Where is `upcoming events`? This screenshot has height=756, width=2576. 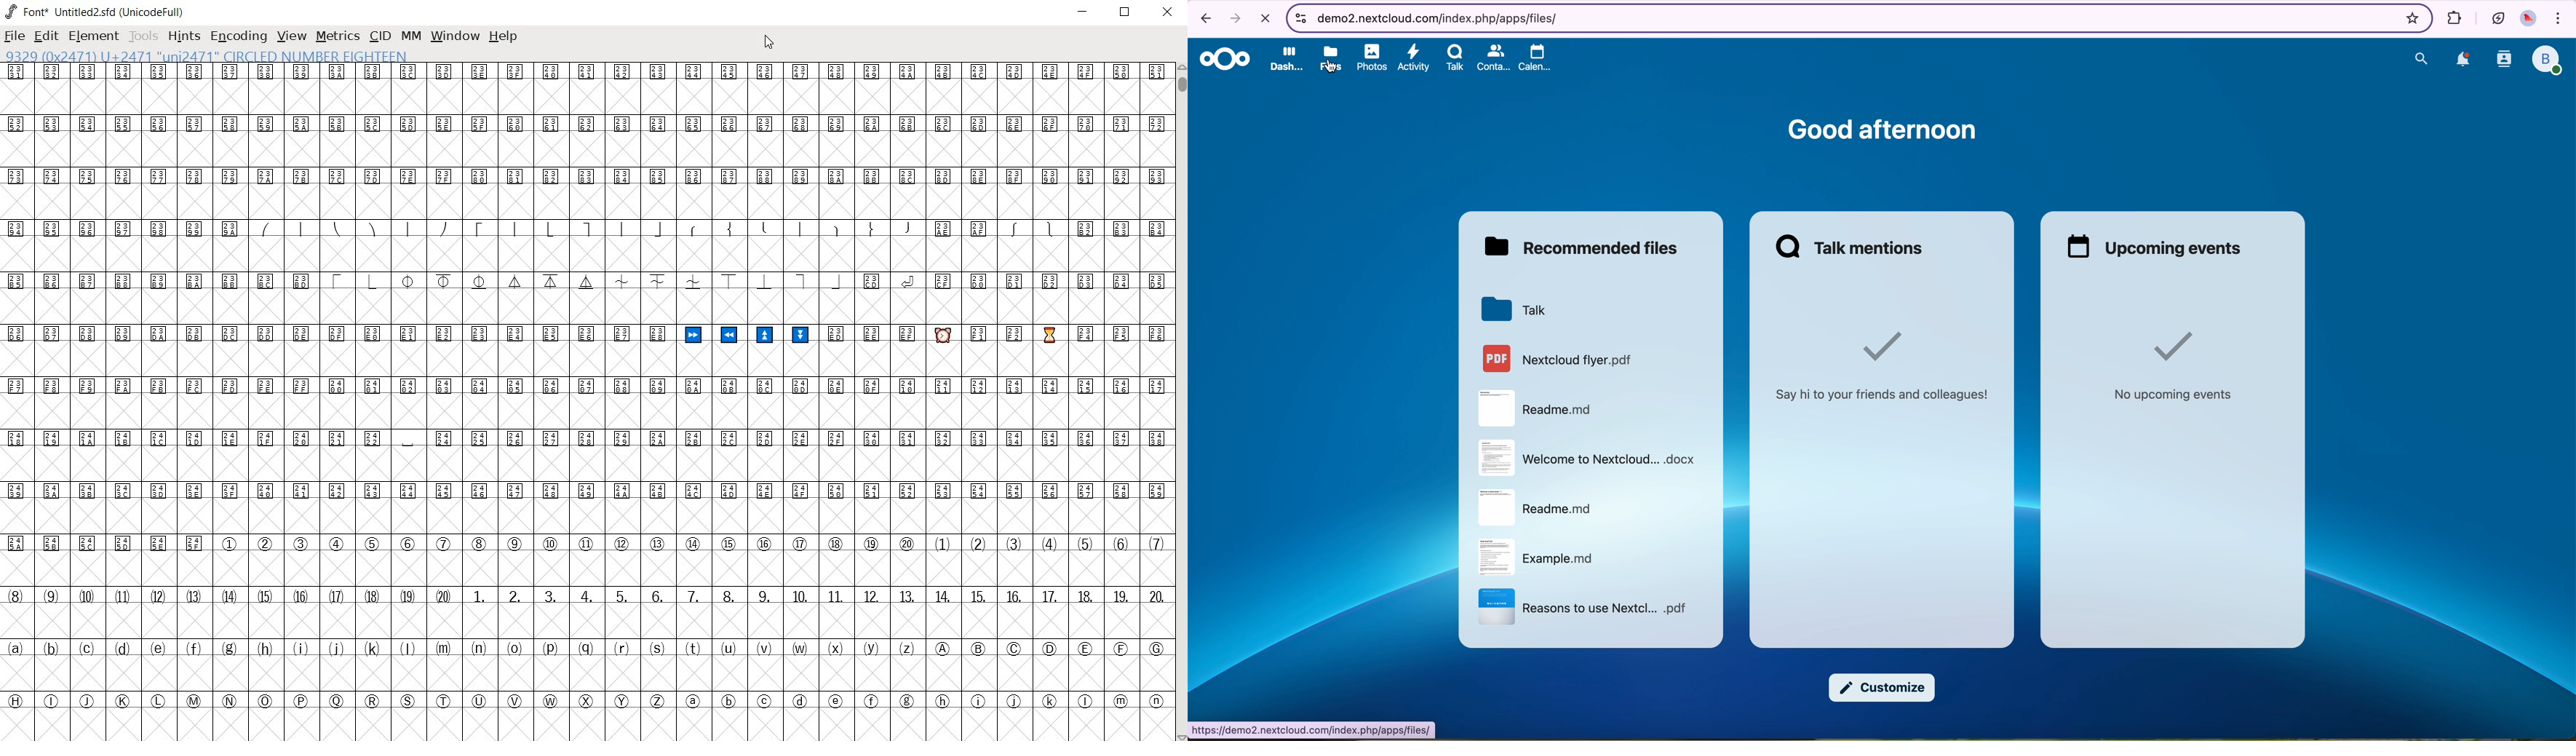 upcoming events is located at coordinates (2151, 248).